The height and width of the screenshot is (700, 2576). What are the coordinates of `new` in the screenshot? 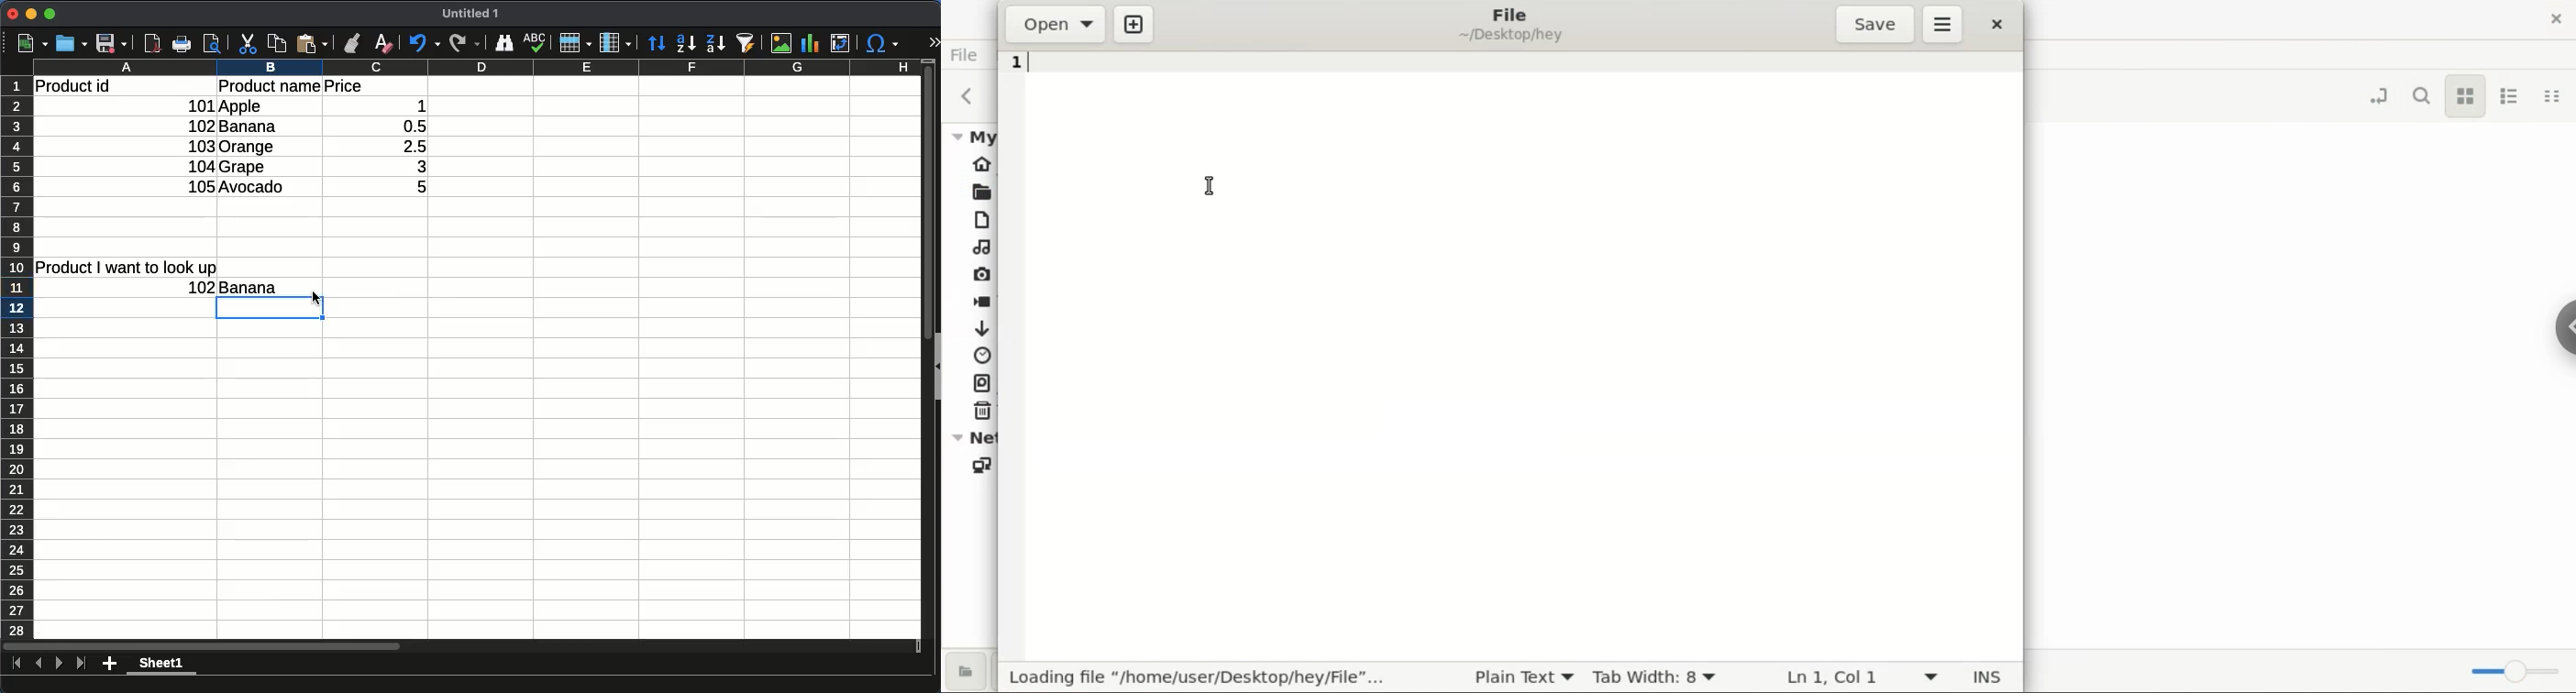 It's located at (32, 44).